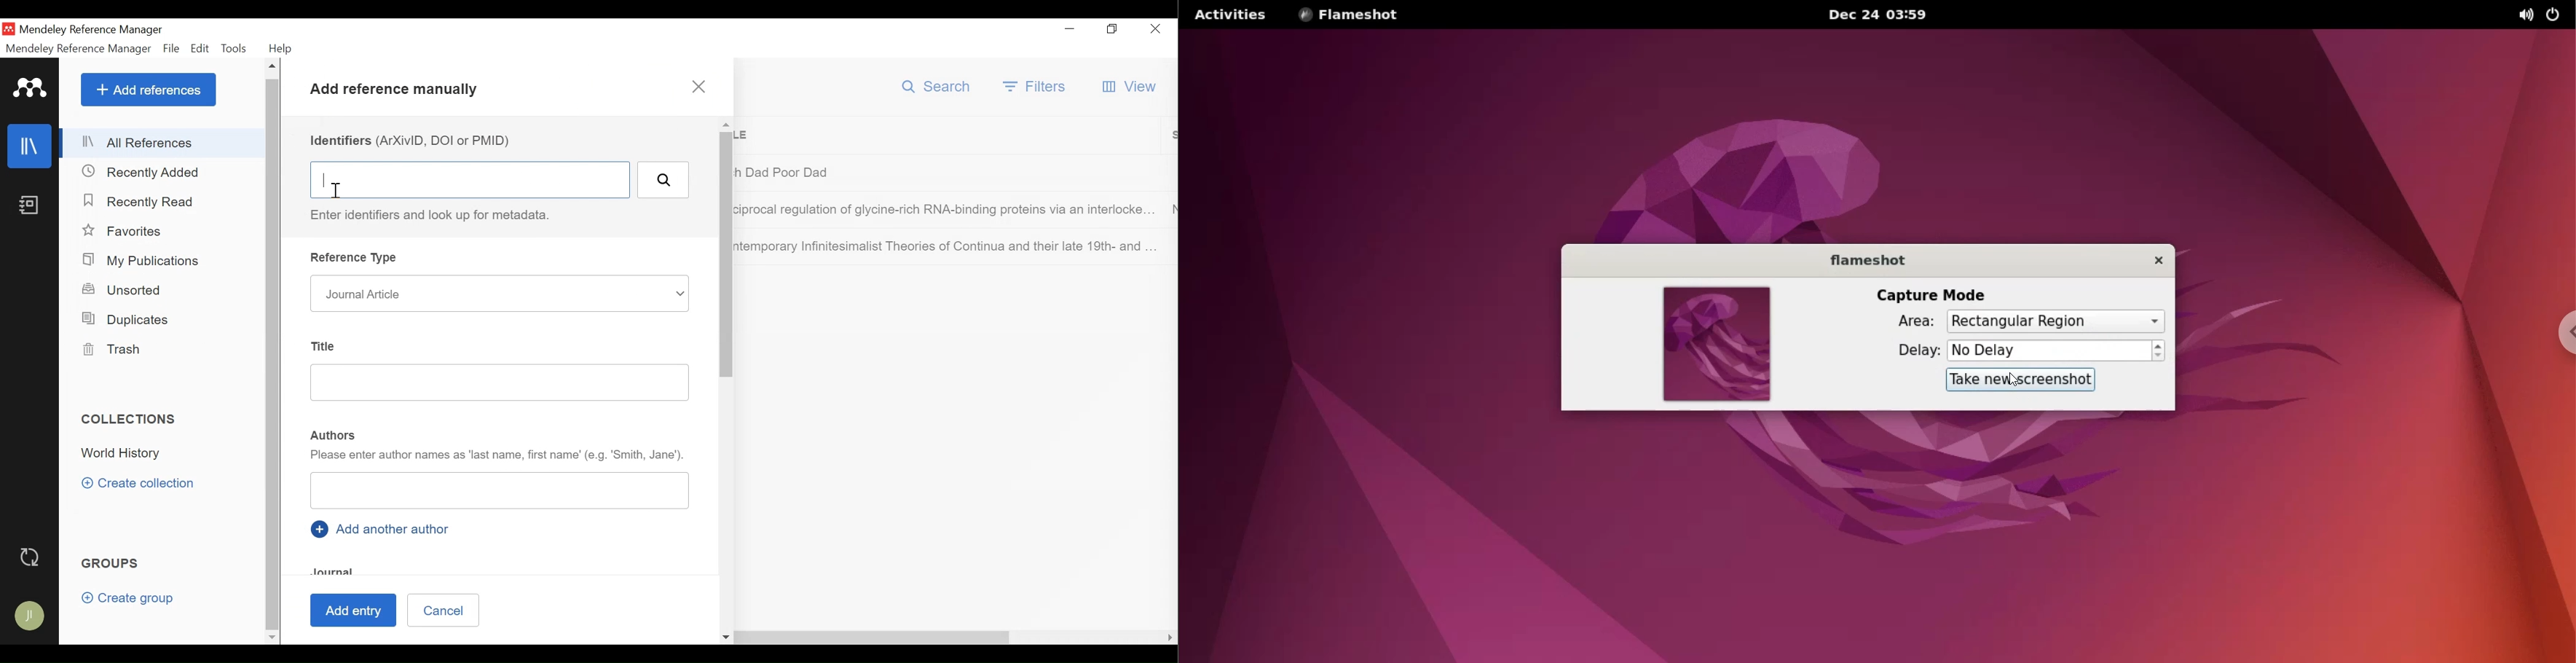 The image size is (2576, 672). I want to click on Mendeley Desktop Icon, so click(9, 28).